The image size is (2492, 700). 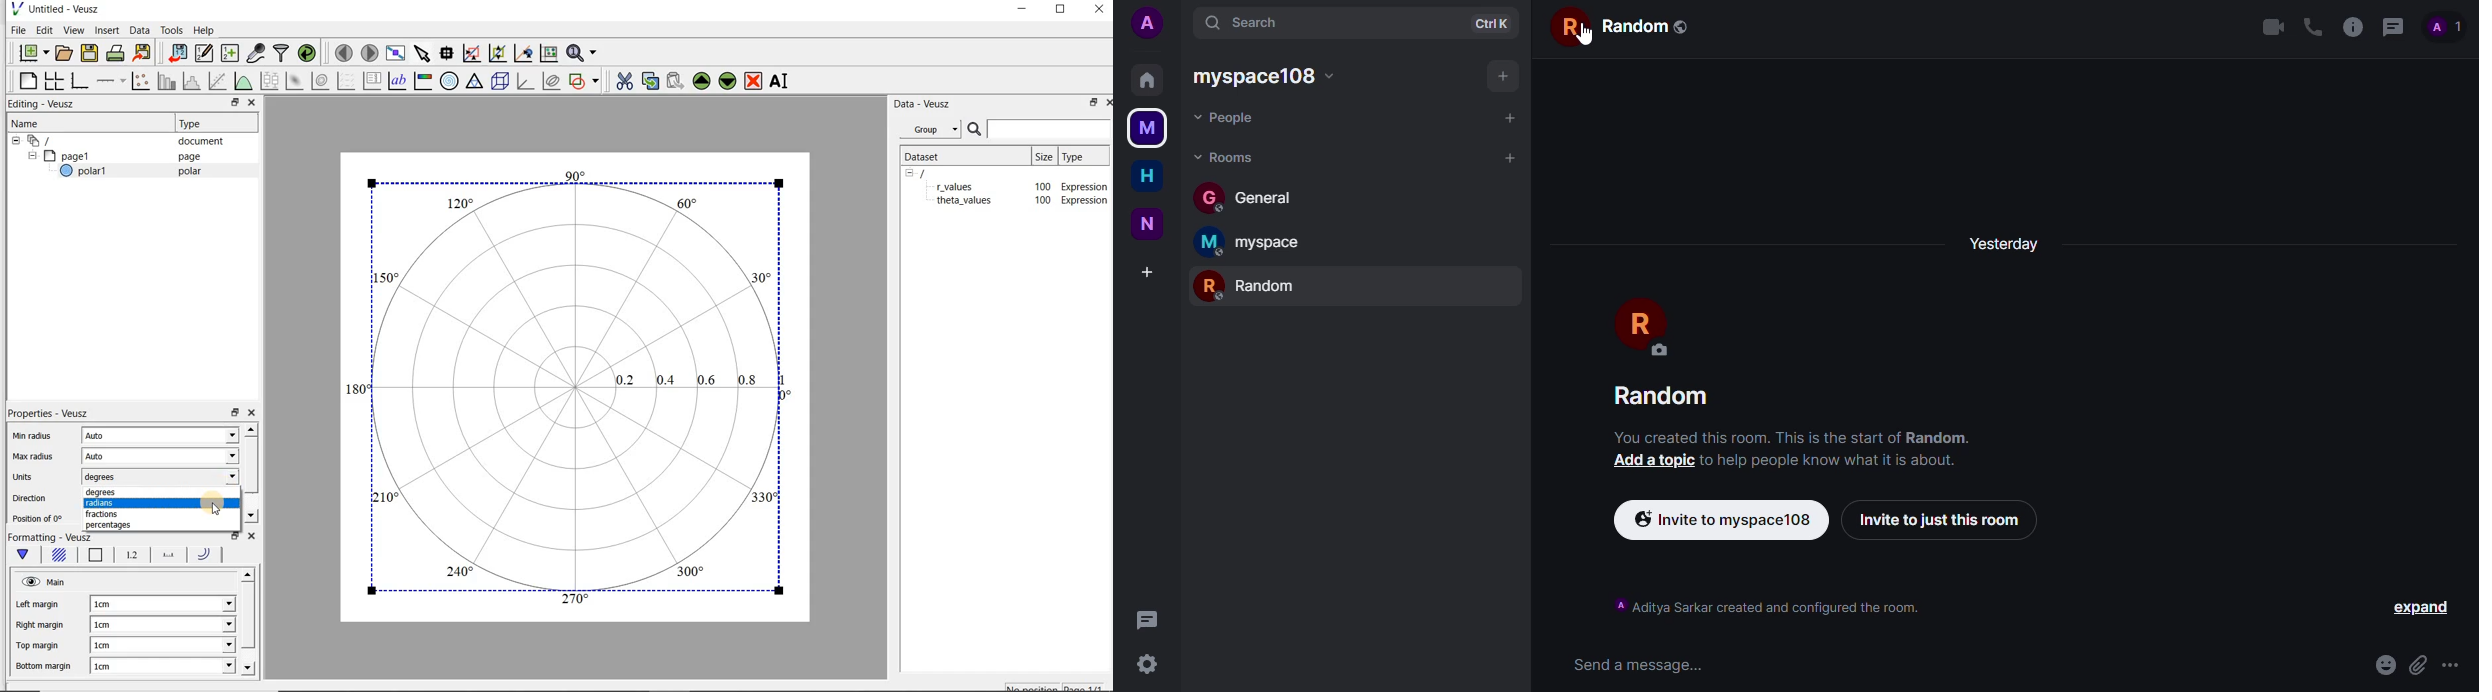 What do you see at coordinates (1570, 34) in the screenshot?
I see `cursor` at bounding box center [1570, 34].